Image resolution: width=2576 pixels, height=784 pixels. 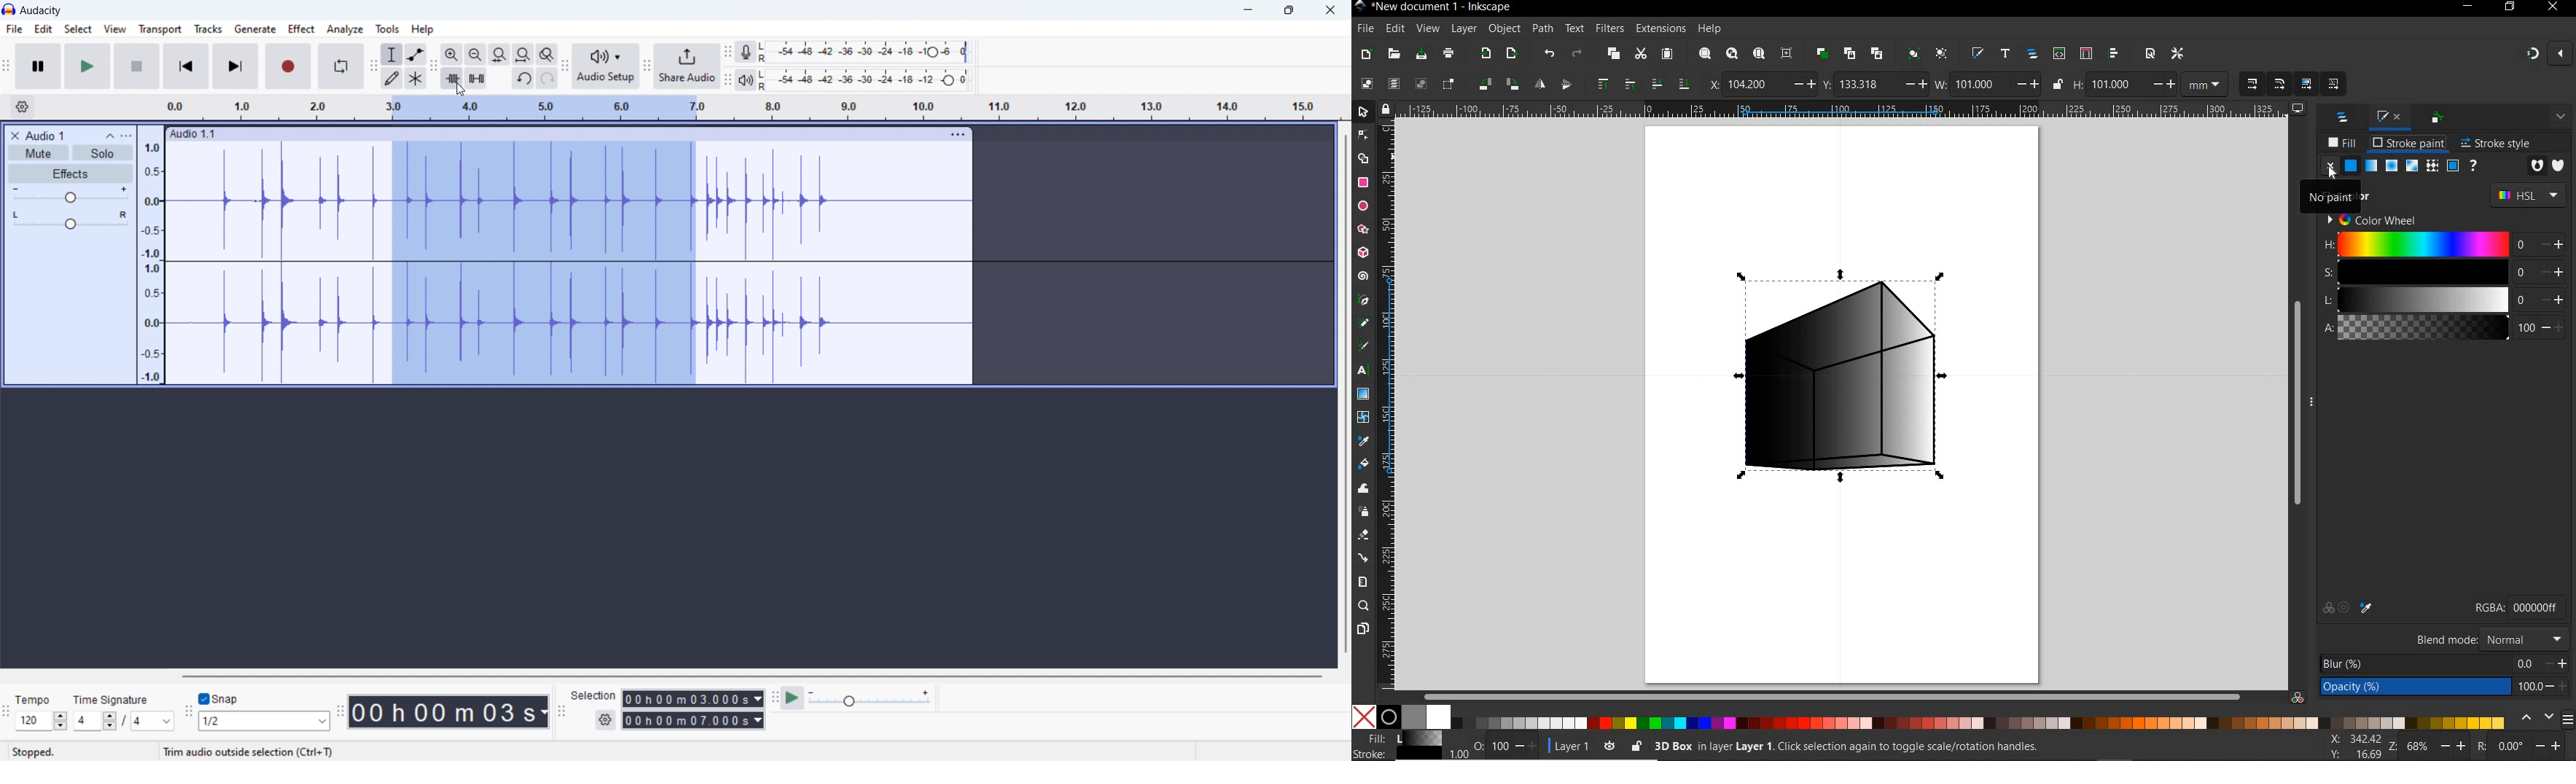 I want to click on tools, so click(x=388, y=28).